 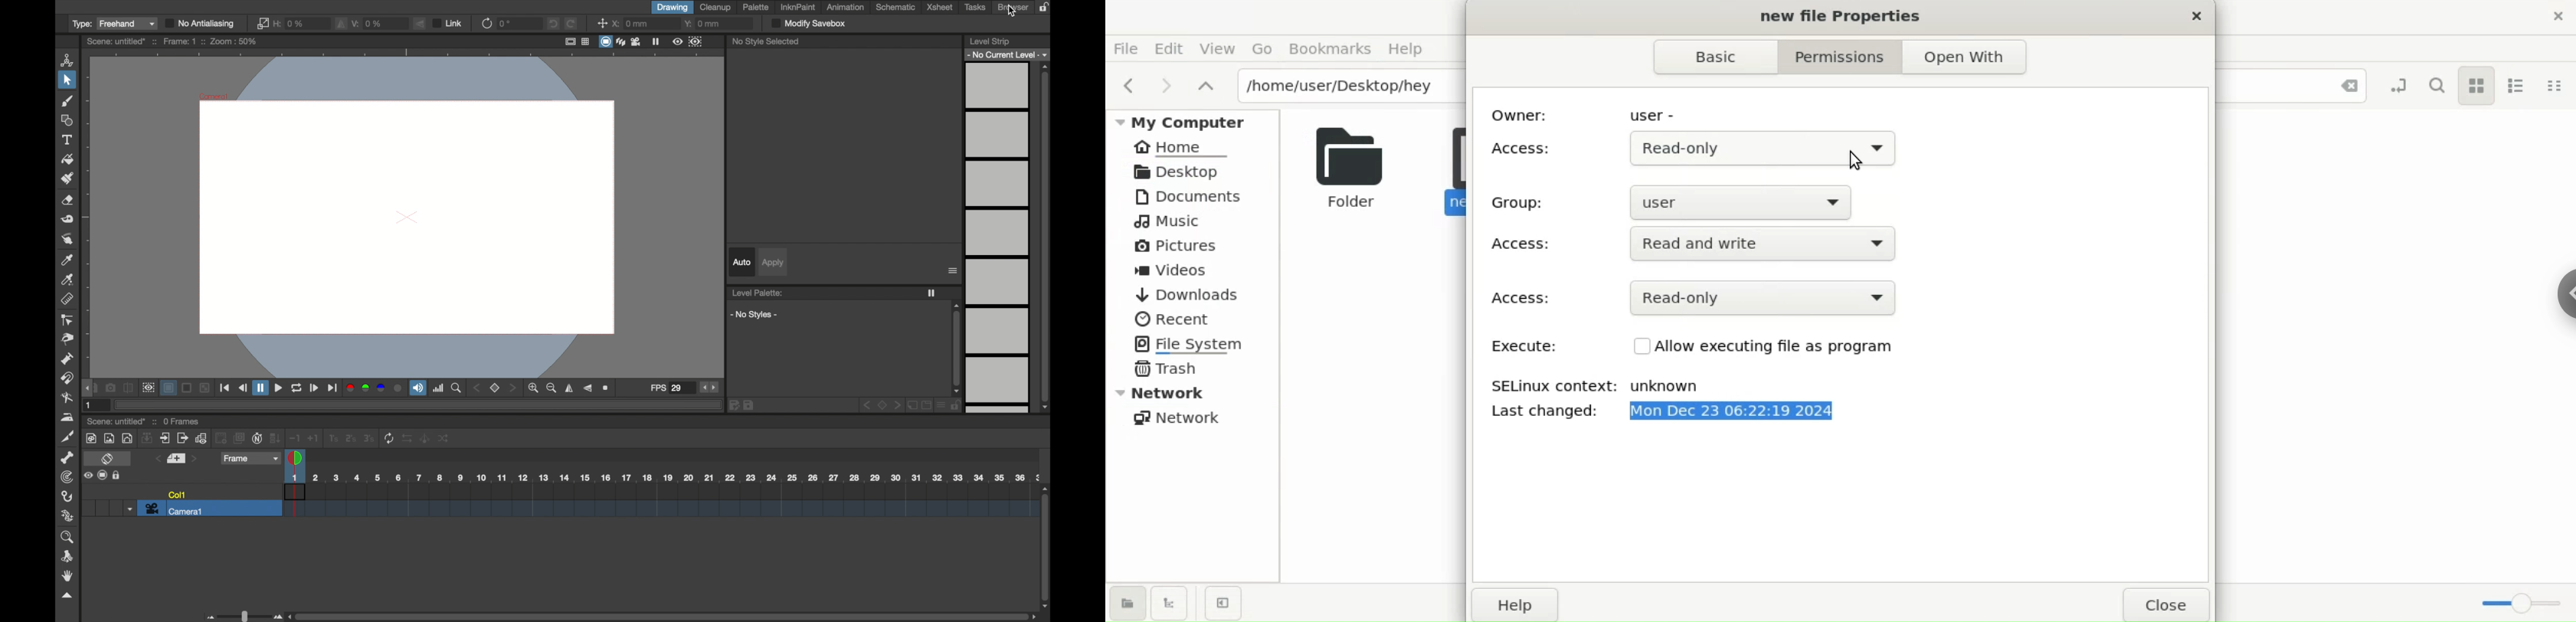 I want to click on cursor, so click(x=1855, y=162).